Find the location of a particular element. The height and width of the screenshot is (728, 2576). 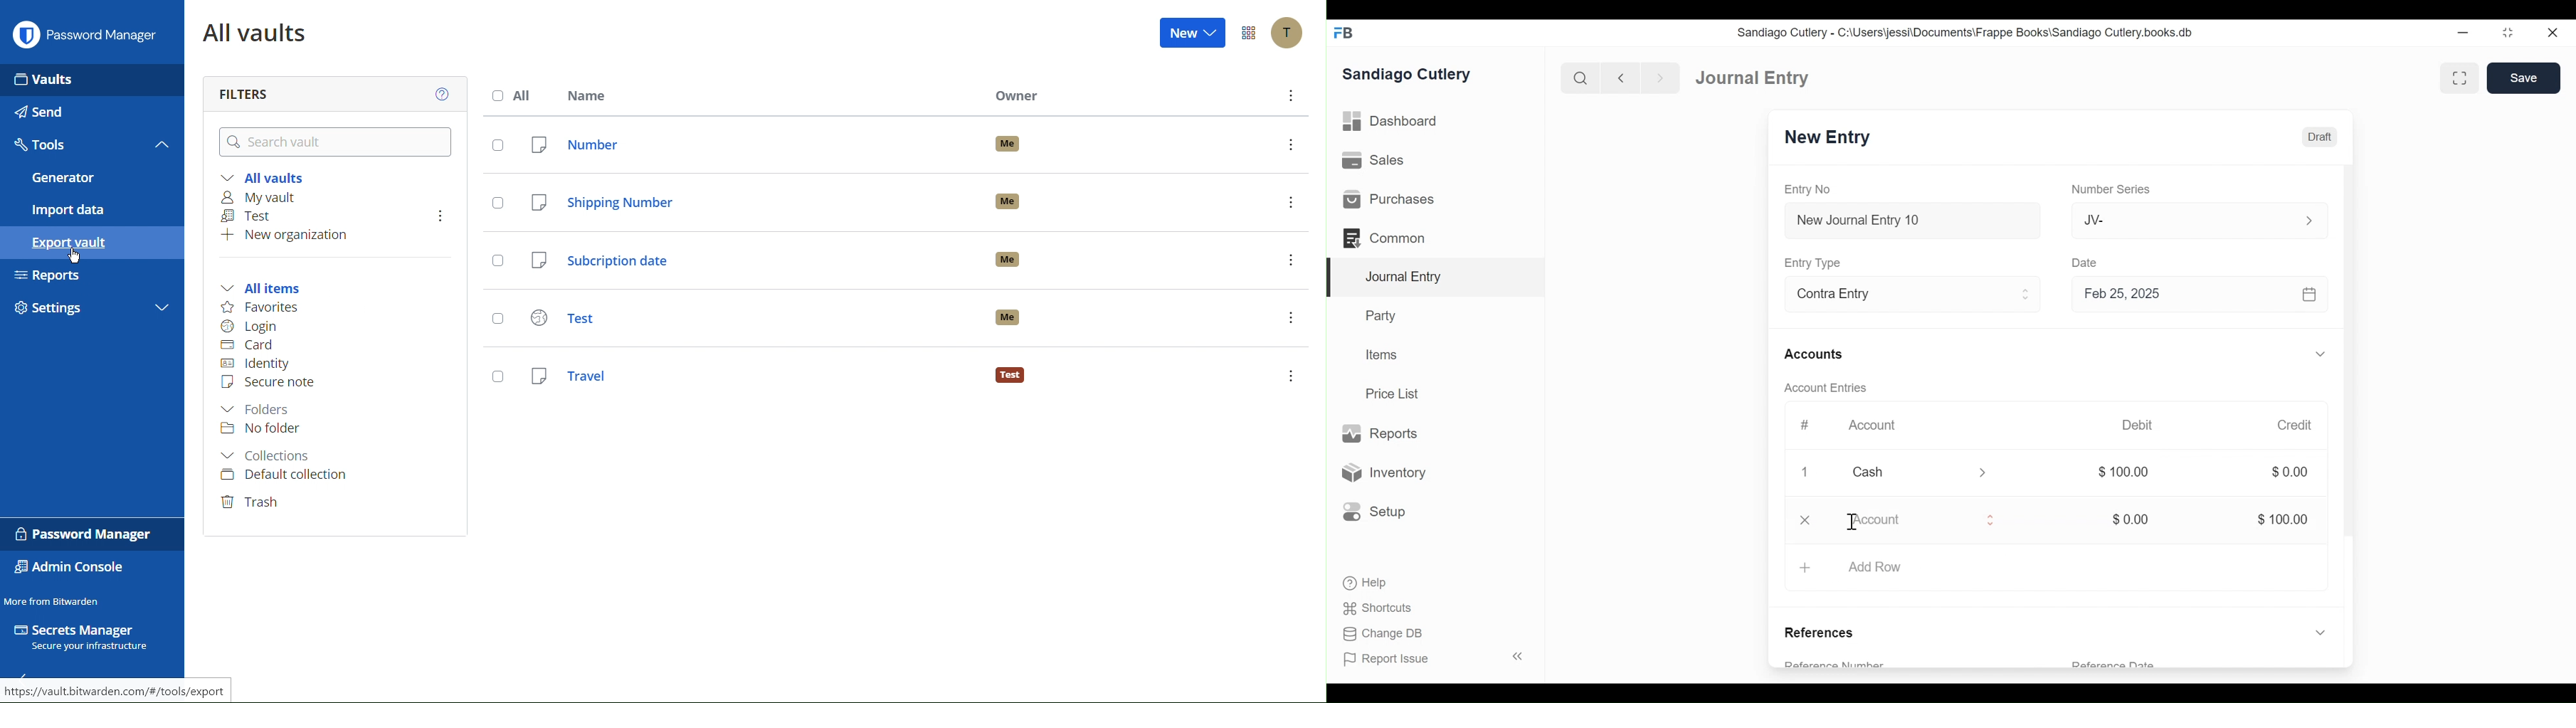

# is located at coordinates (1808, 424).